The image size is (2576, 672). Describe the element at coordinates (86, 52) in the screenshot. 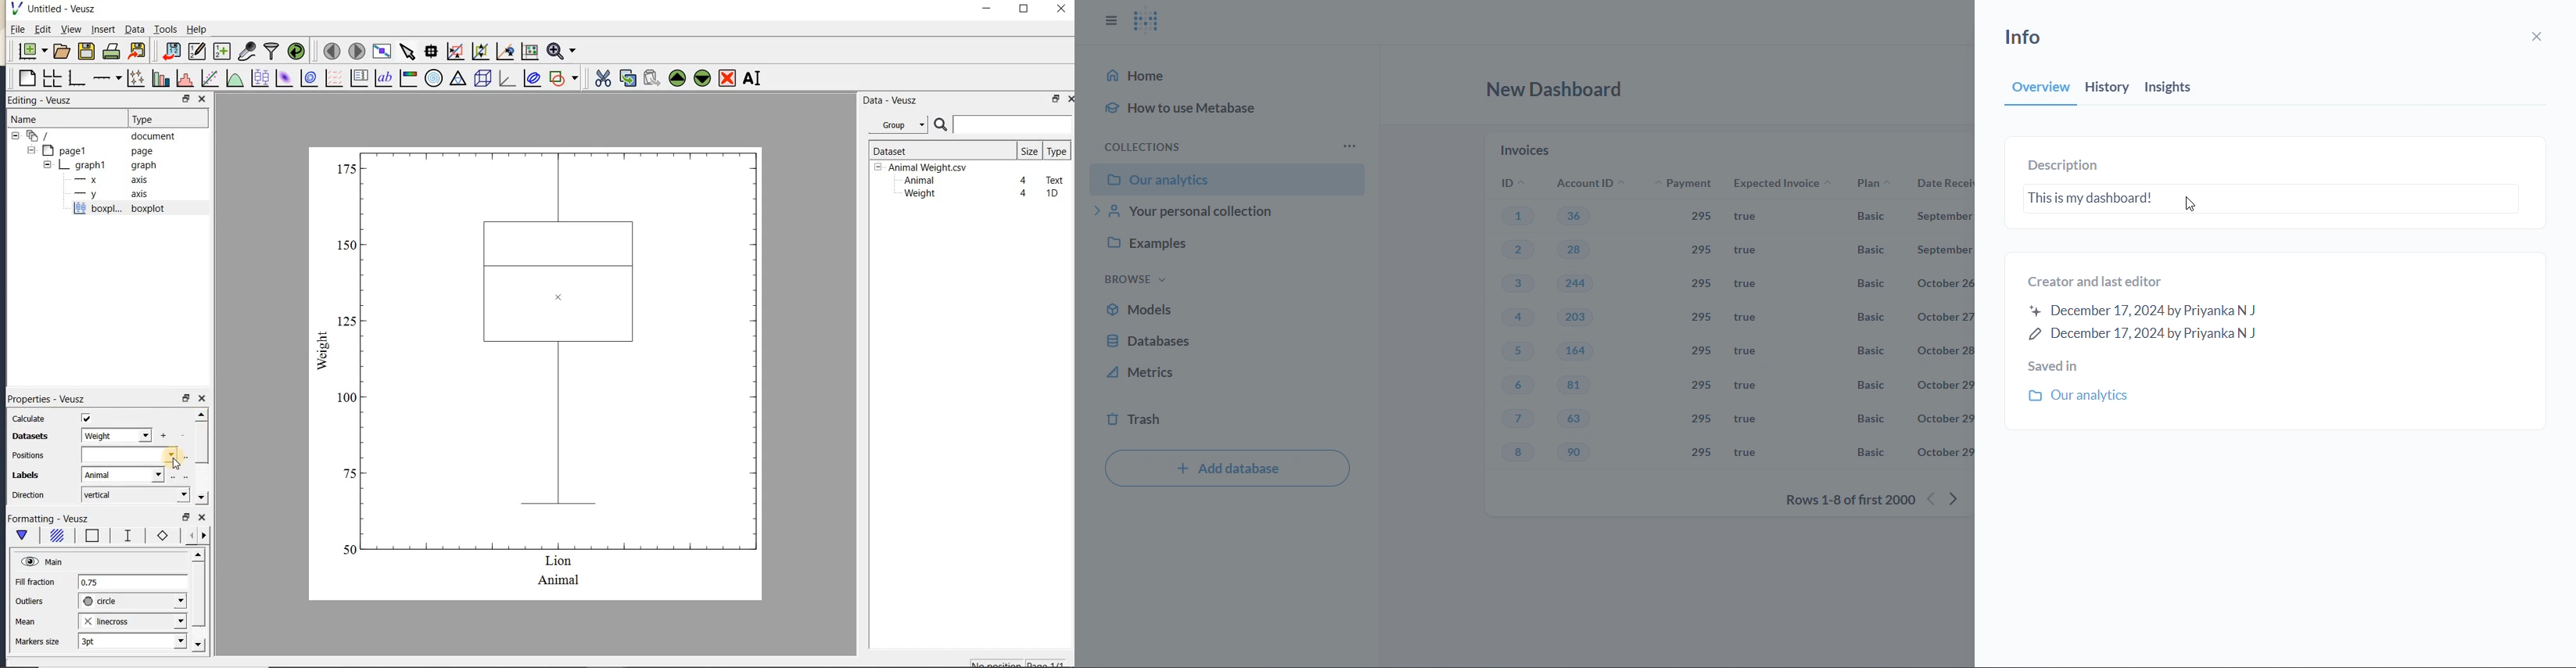

I see `save the document` at that location.